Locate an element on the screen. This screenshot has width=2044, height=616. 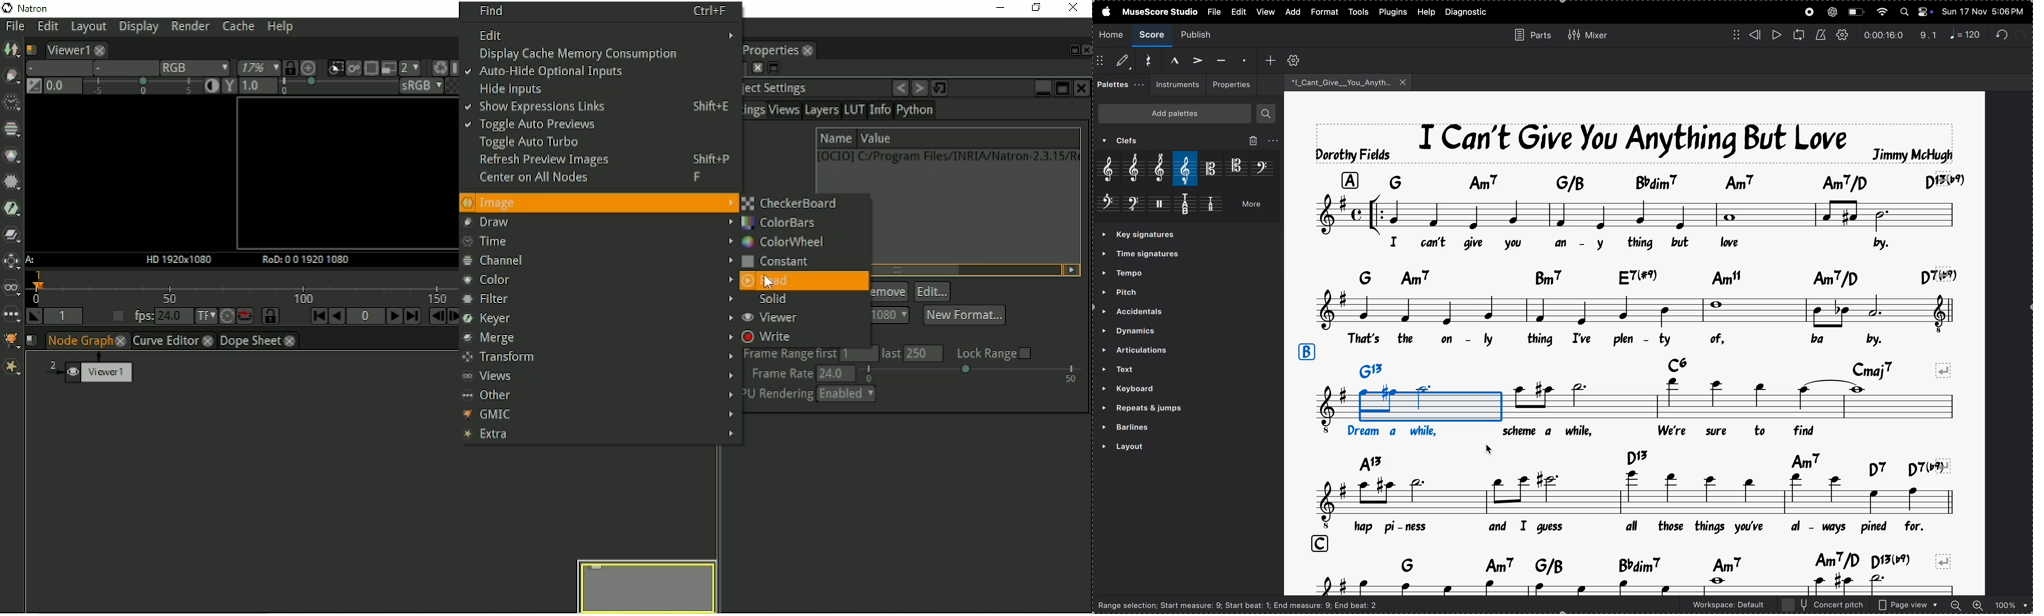
dynamics is located at coordinates (1157, 329).